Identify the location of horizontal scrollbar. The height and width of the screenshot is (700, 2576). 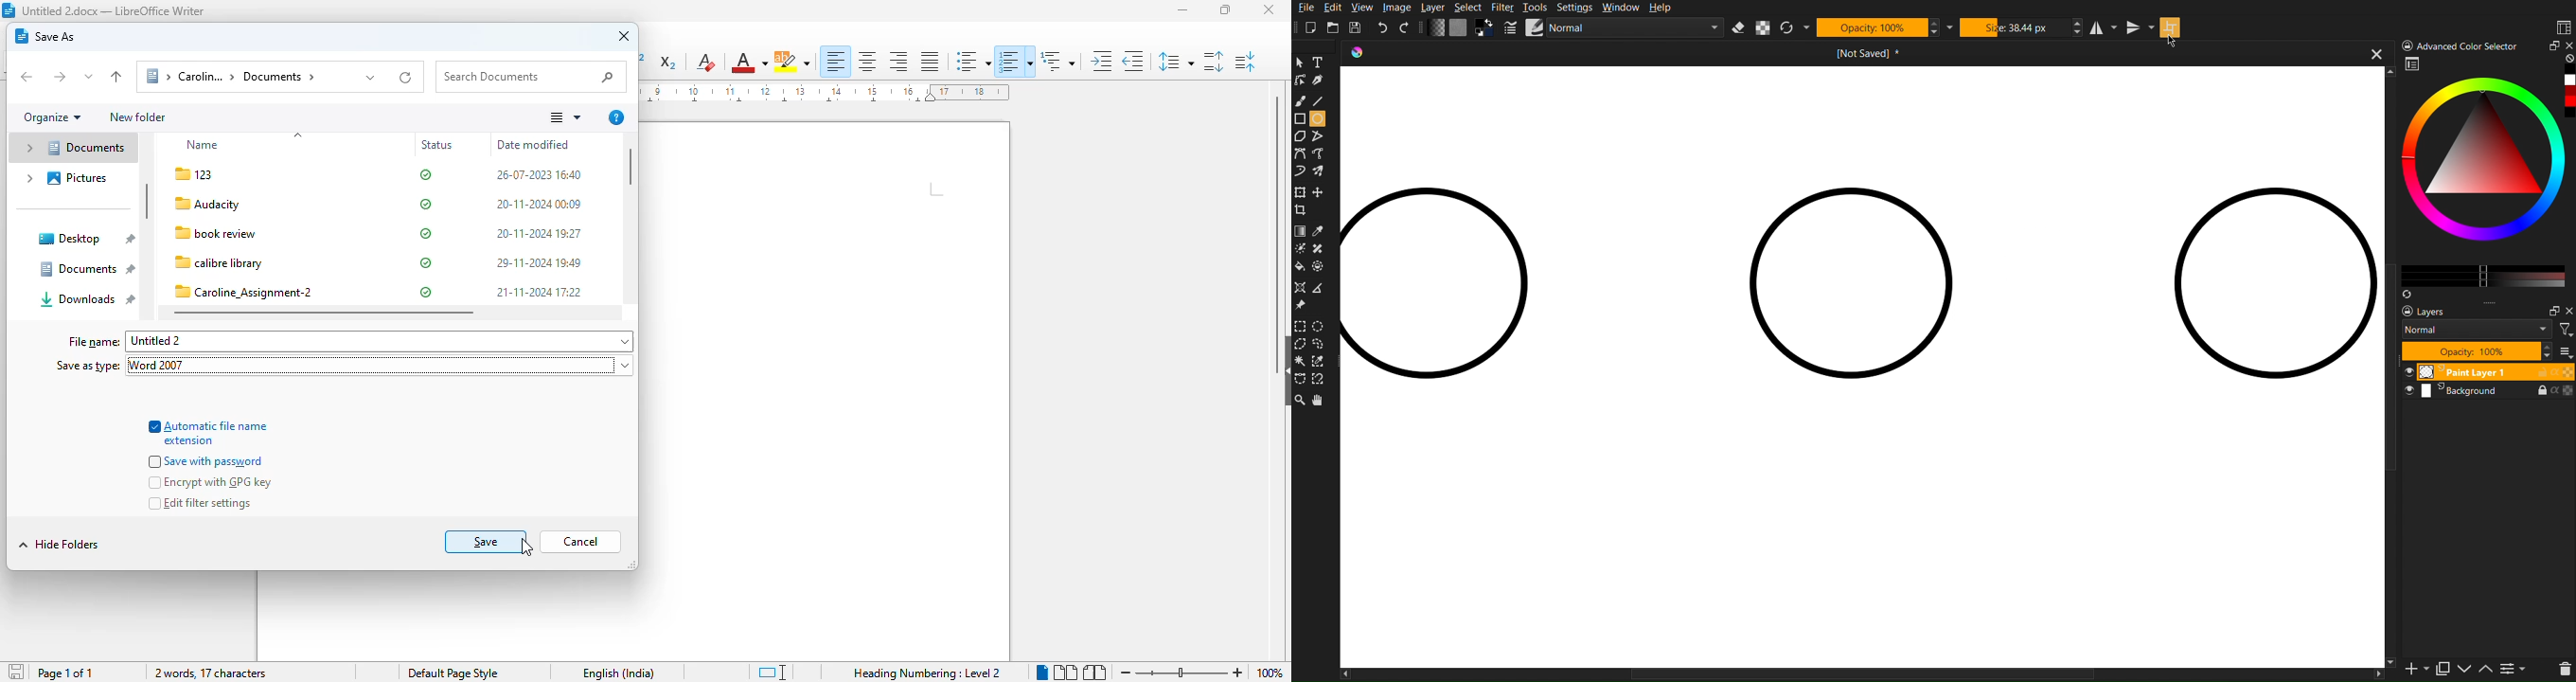
(1864, 672).